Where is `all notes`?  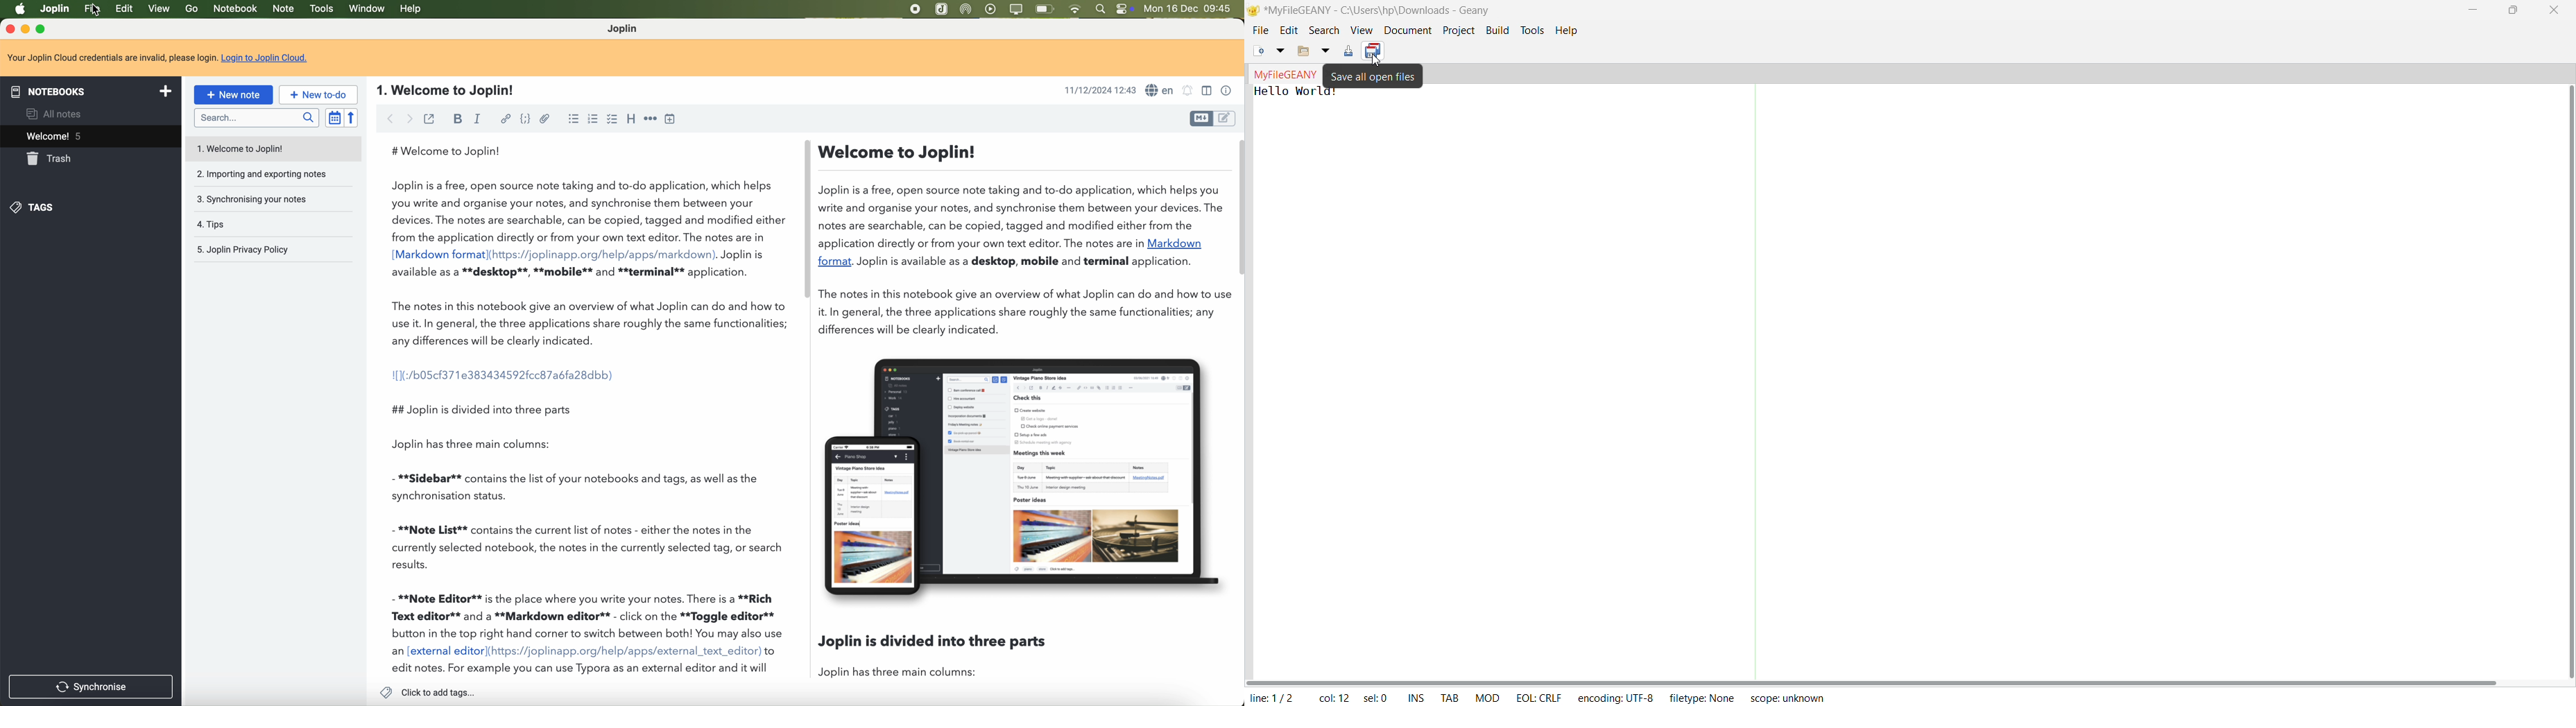 all notes is located at coordinates (57, 112).